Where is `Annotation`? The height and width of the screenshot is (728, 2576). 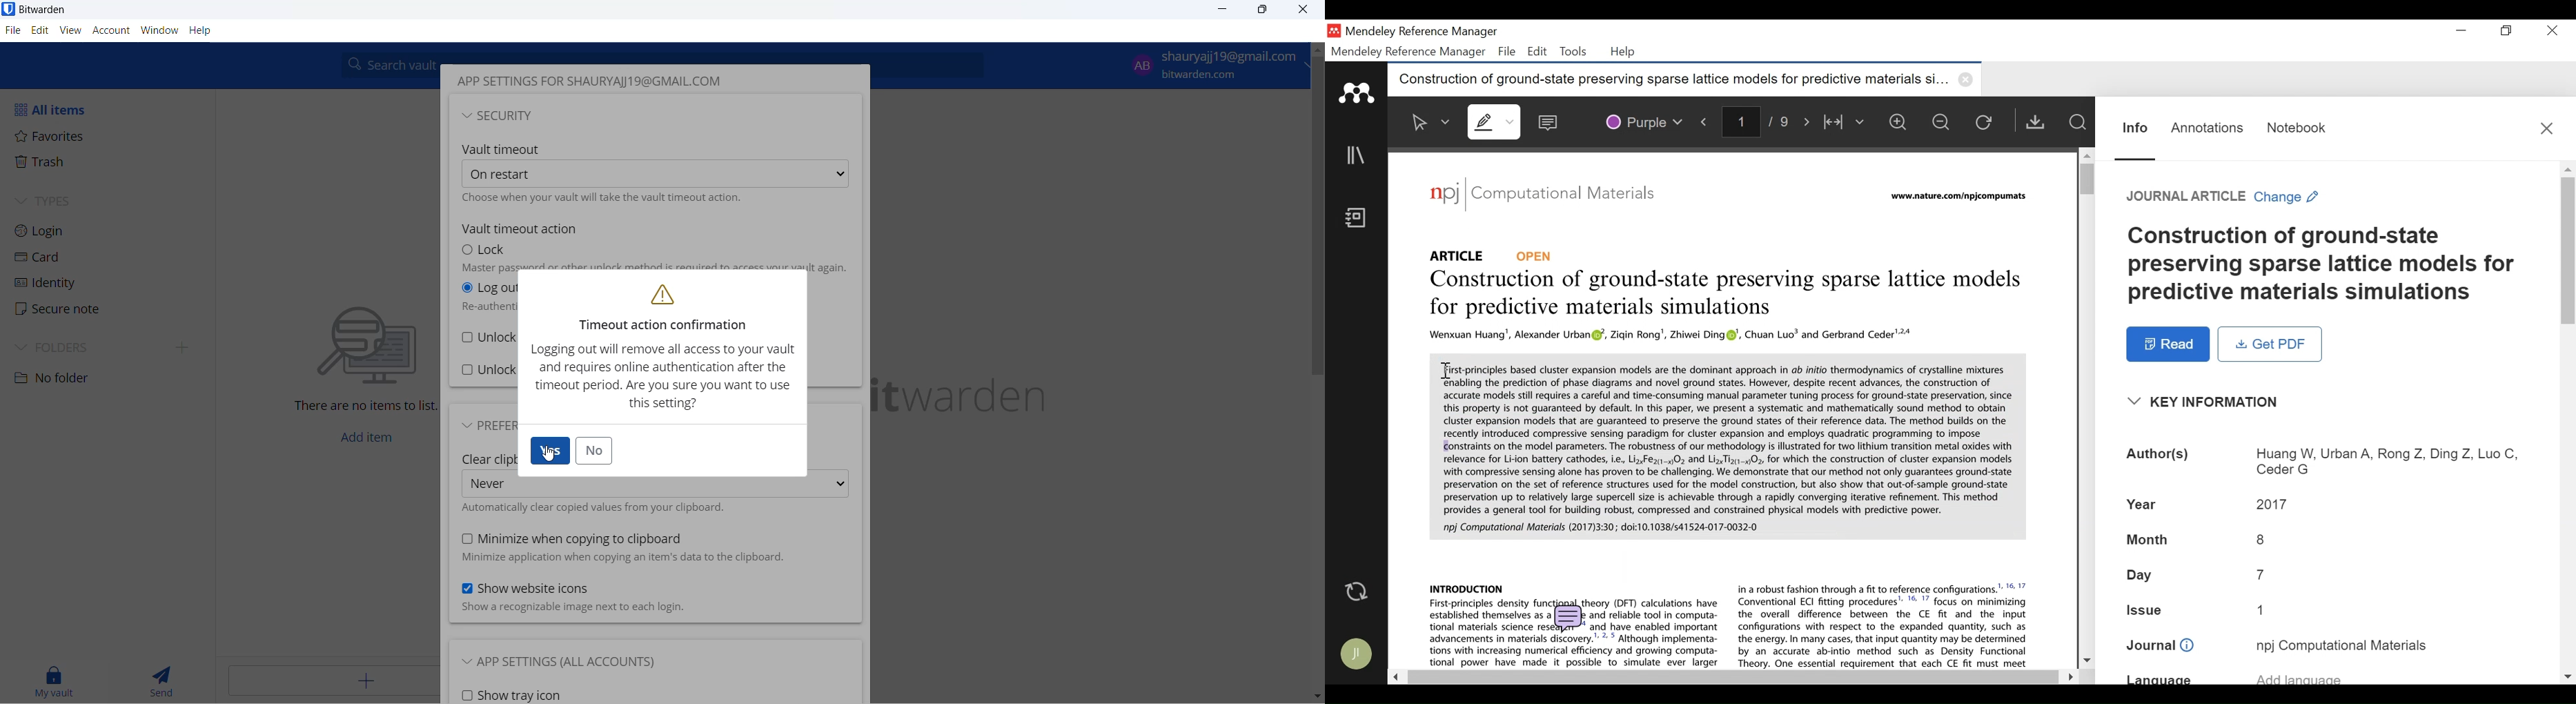
Annotation is located at coordinates (2207, 128).